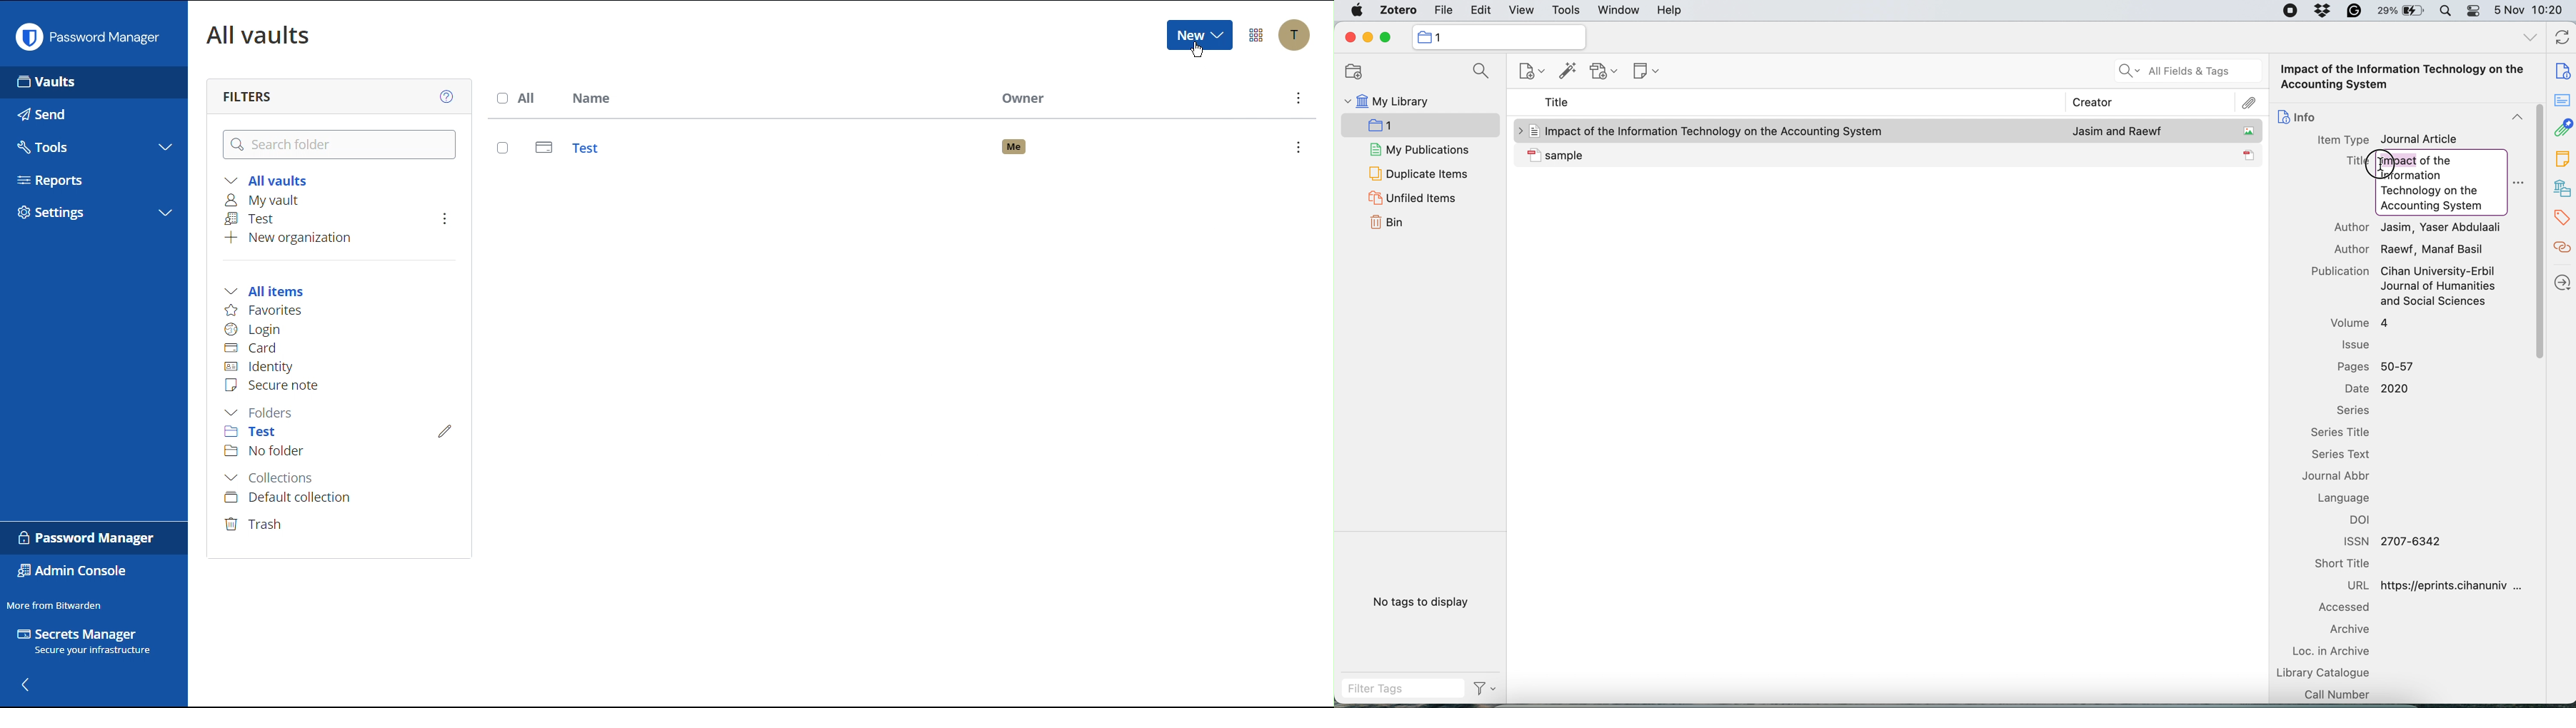 This screenshot has height=728, width=2576. What do you see at coordinates (287, 497) in the screenshot?
I see `Default collection` at bounding box center [287, 497].